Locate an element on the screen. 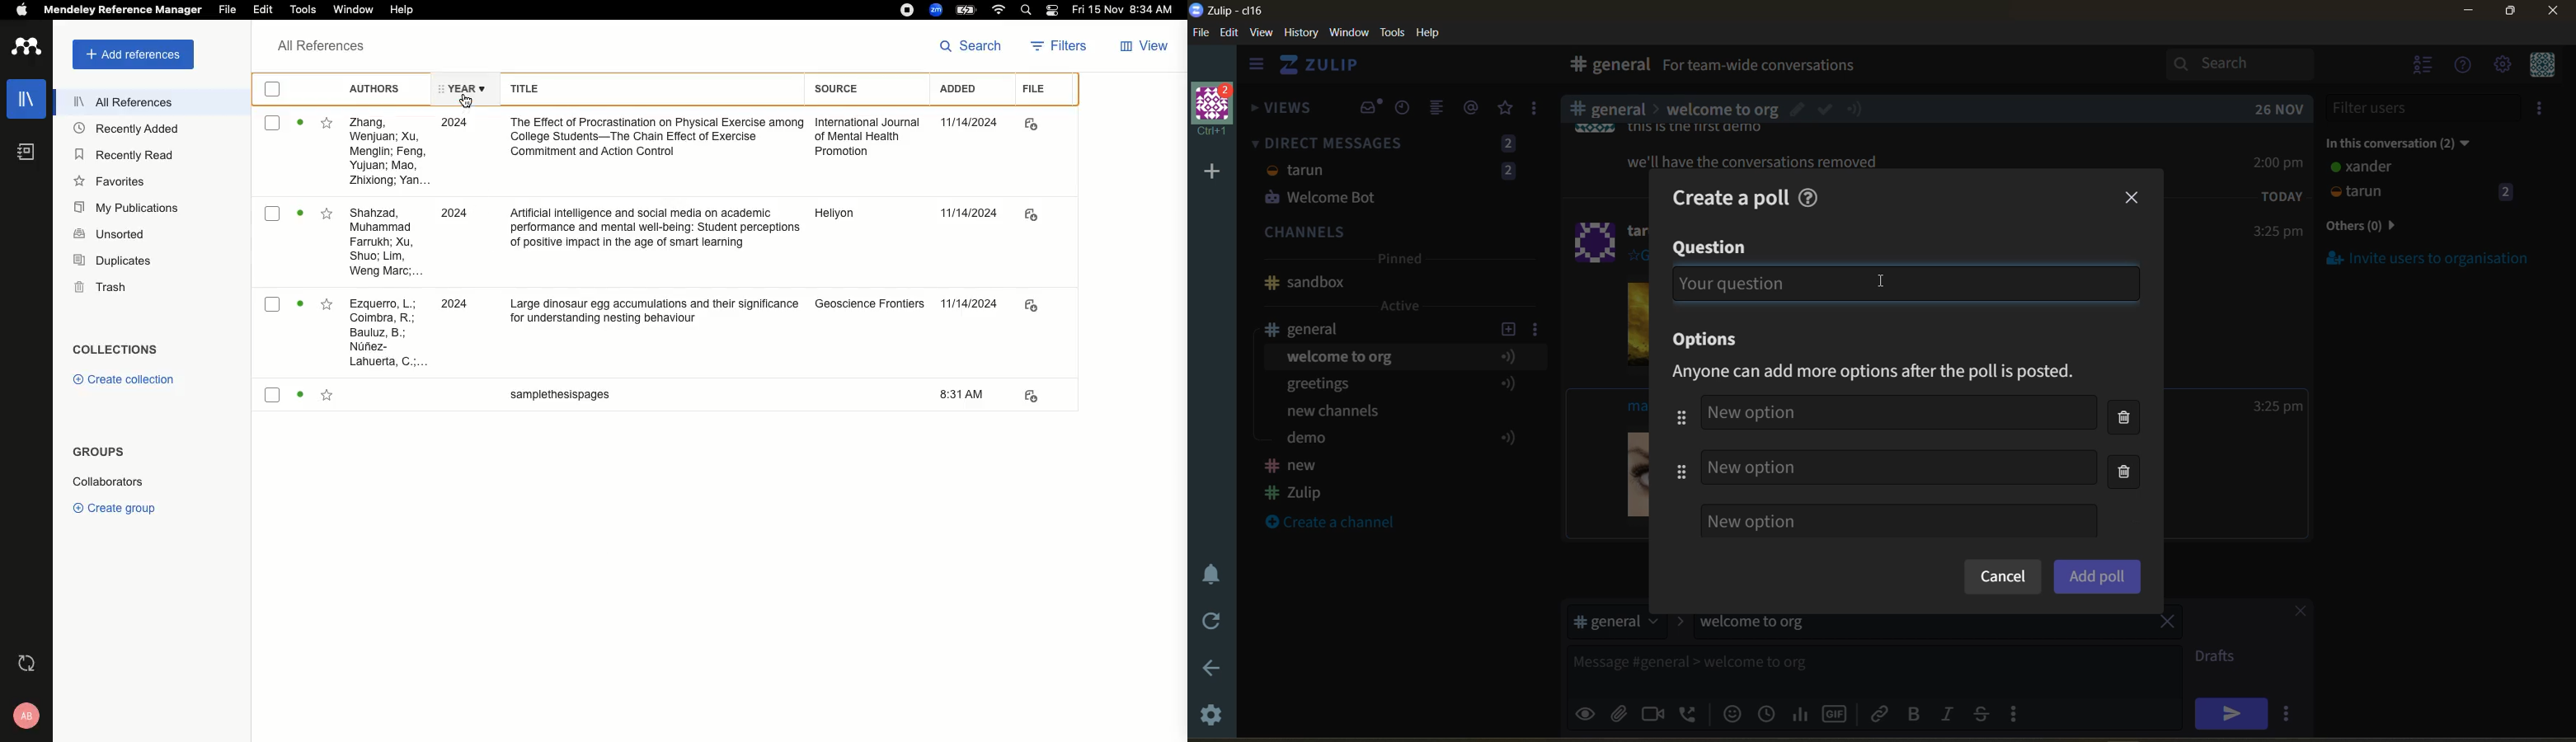 The height and width of the screenshot is (756, 2576). add global time is located at coordinates (1770, 713).